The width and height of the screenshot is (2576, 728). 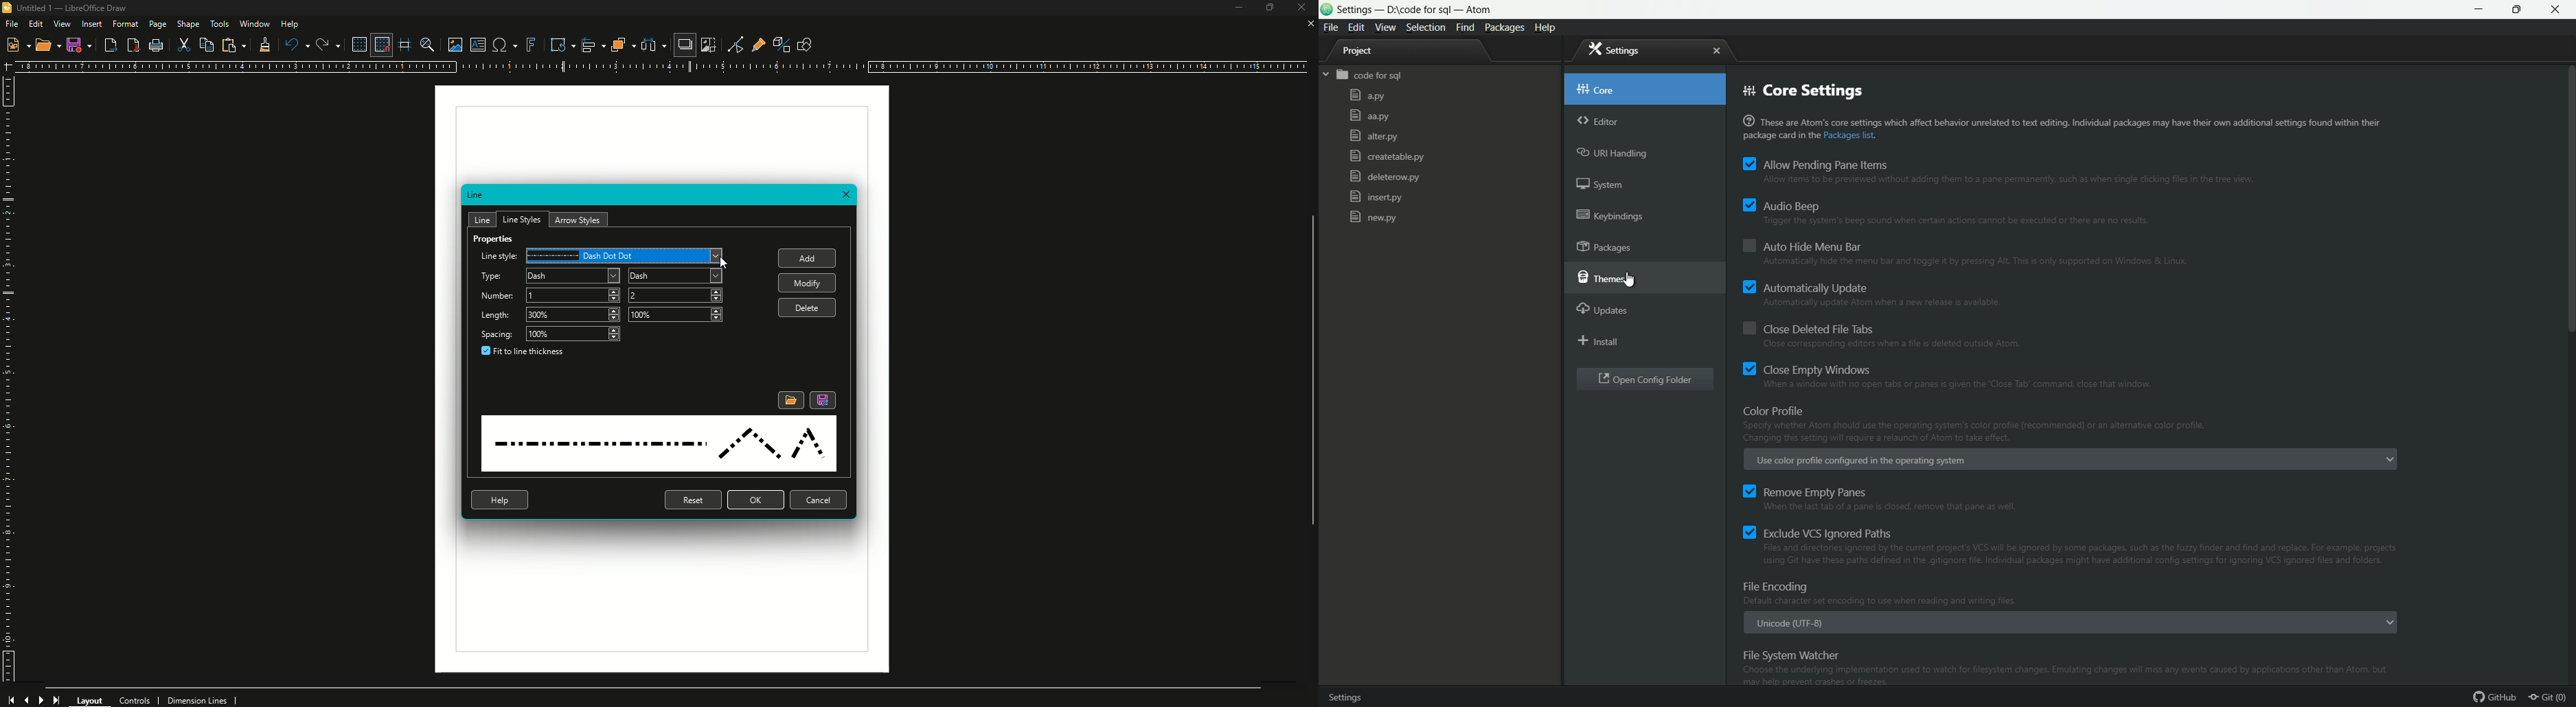 I want to click on Dash Dot Dot, so click(x=628, y=255).